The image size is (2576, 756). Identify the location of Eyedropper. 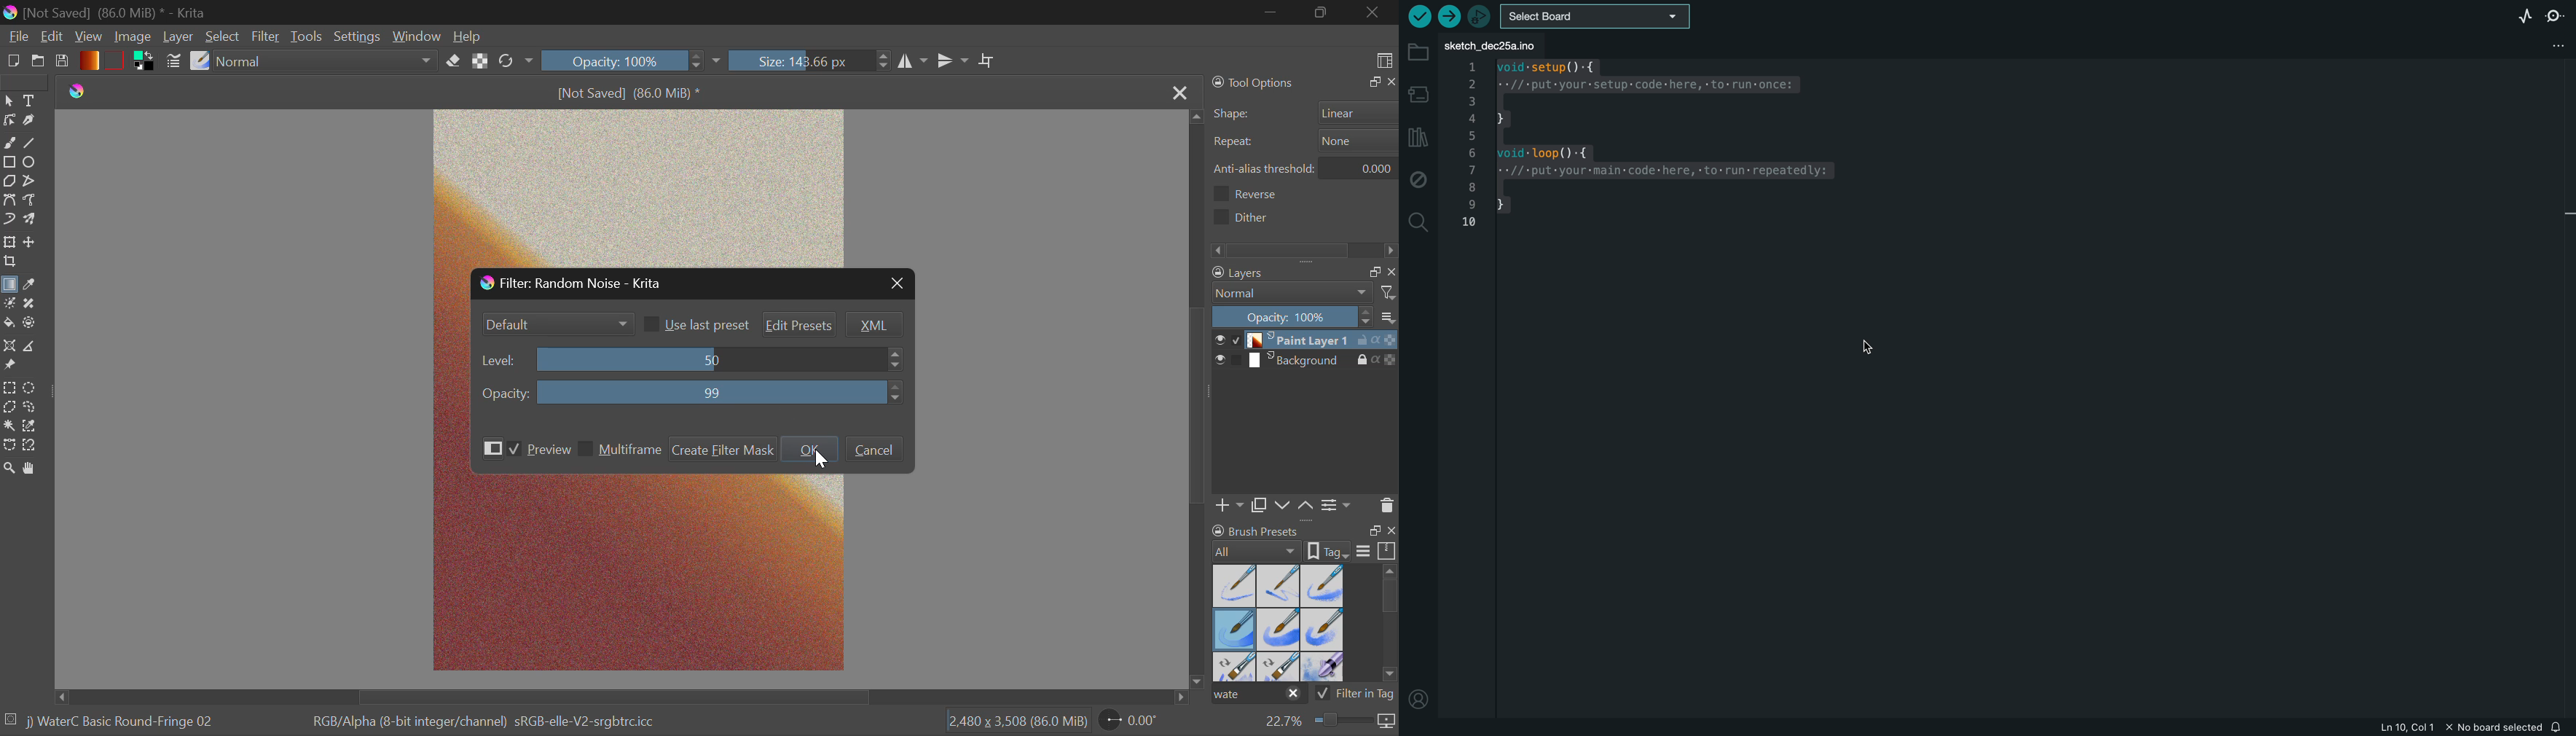
(35, 286).